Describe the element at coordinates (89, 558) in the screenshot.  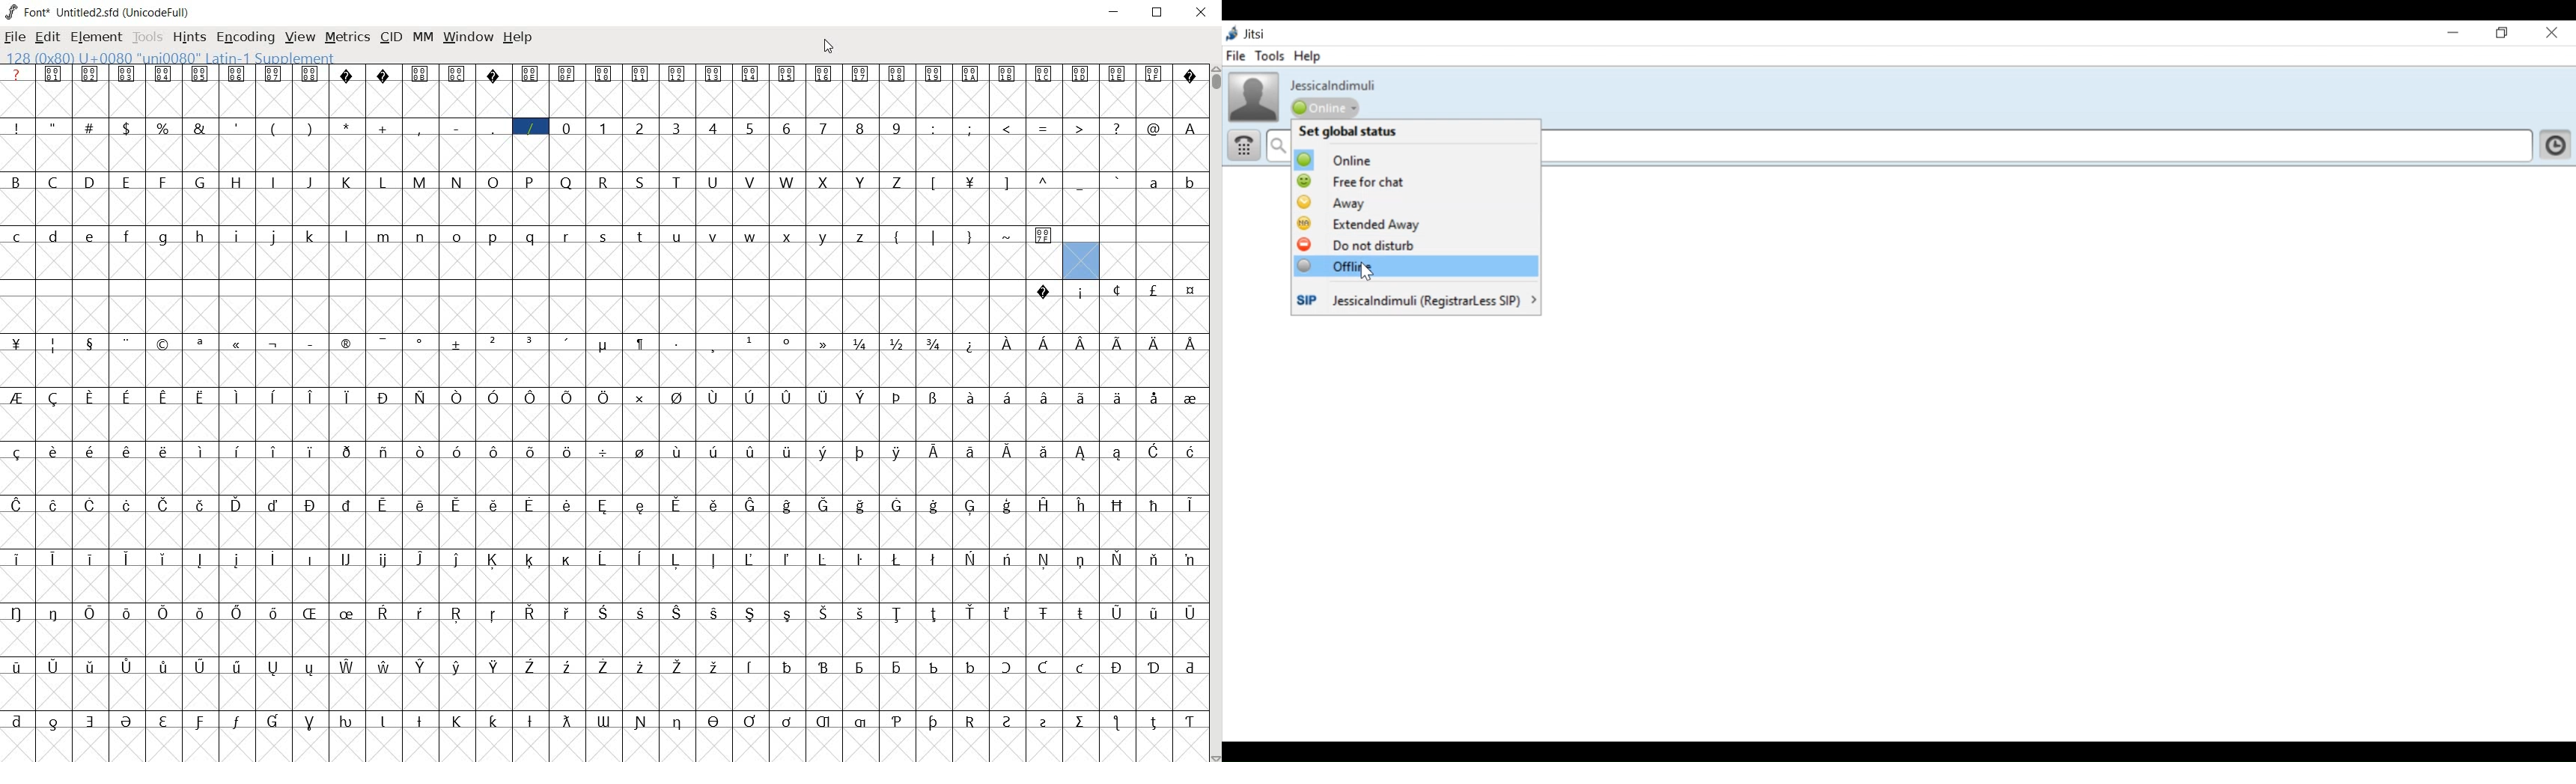
I see `glyph` at that location.